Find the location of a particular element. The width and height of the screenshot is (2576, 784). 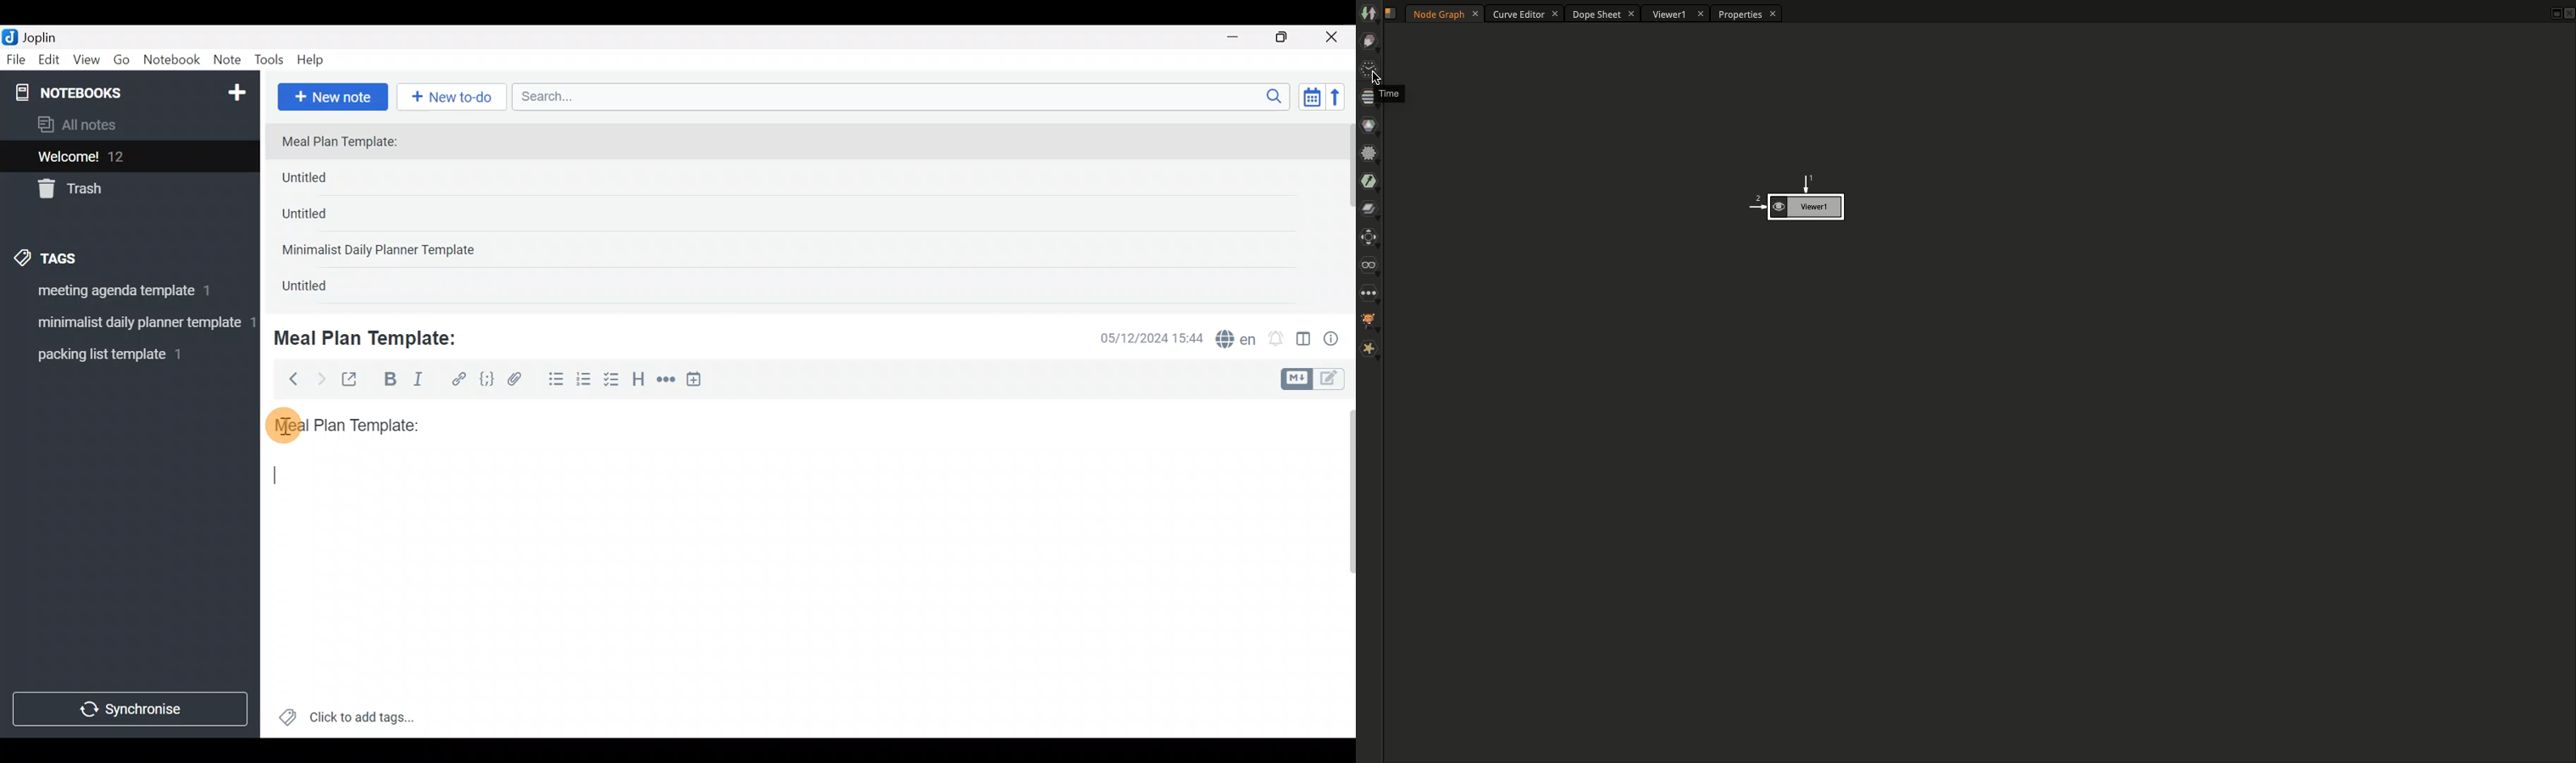

Hyperlink is located at coordinates (459, 379).